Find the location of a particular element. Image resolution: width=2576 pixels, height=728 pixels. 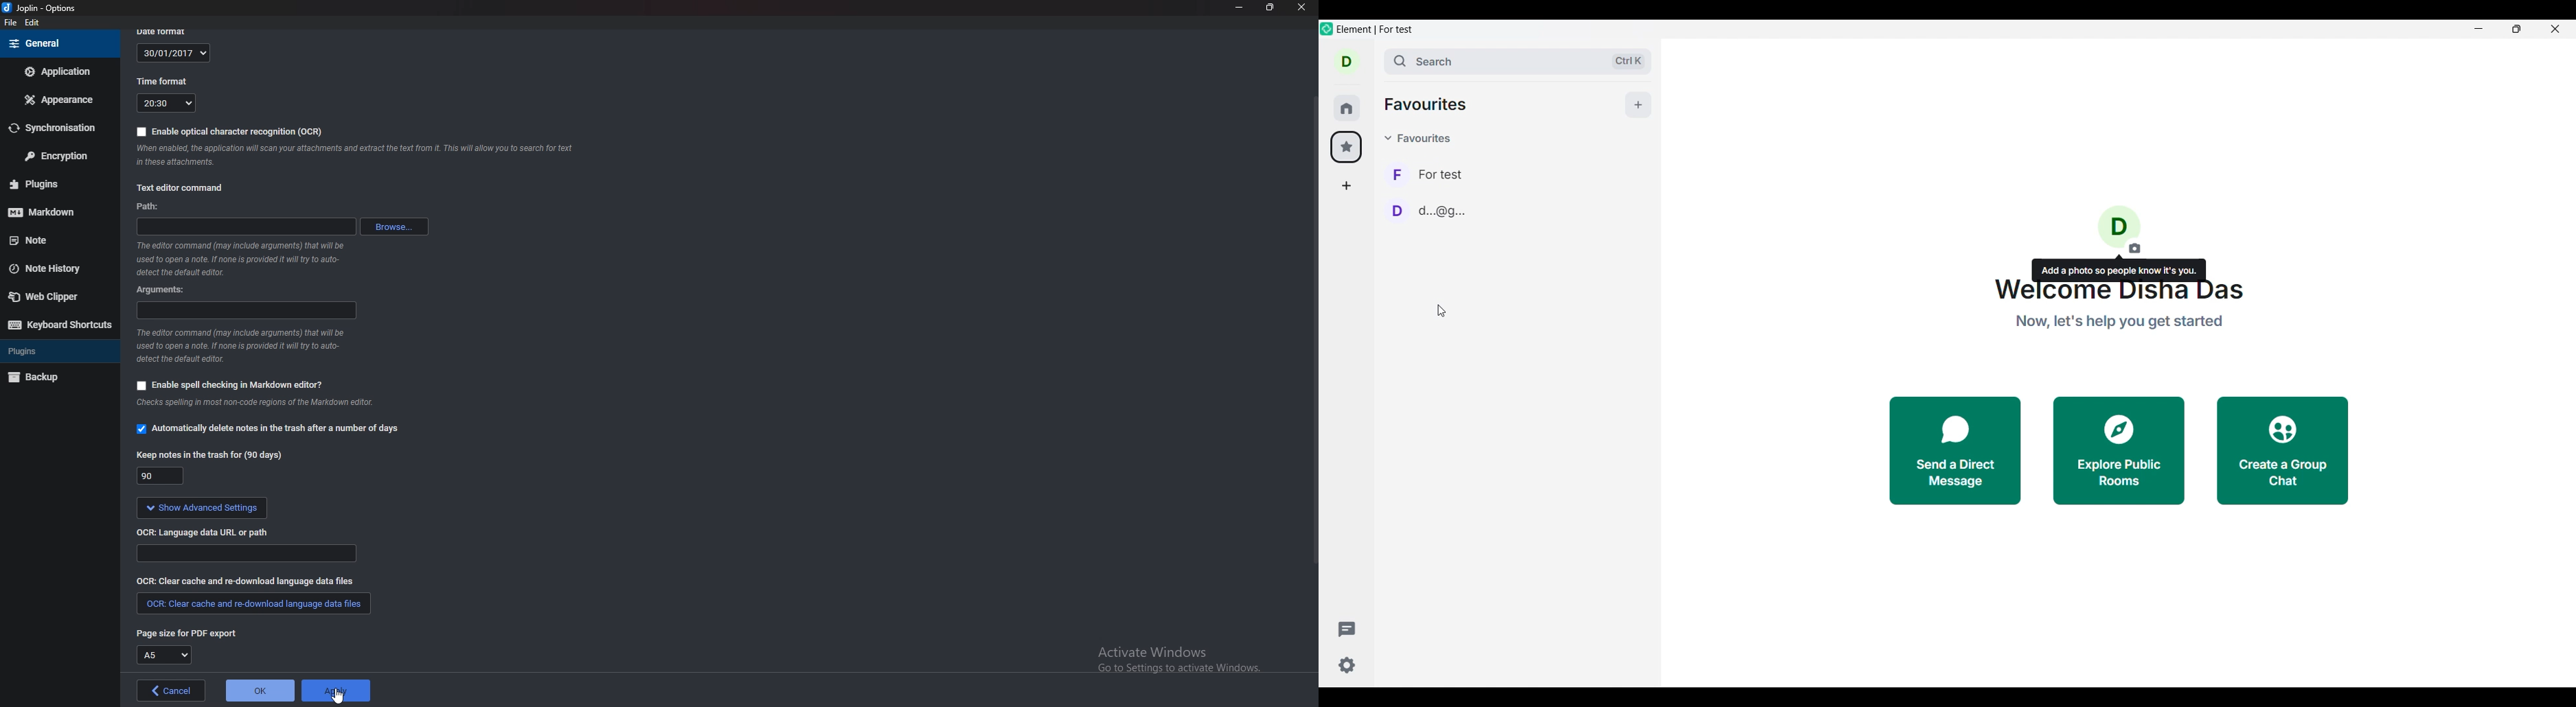

cancel is located at coordinates (170, 691).